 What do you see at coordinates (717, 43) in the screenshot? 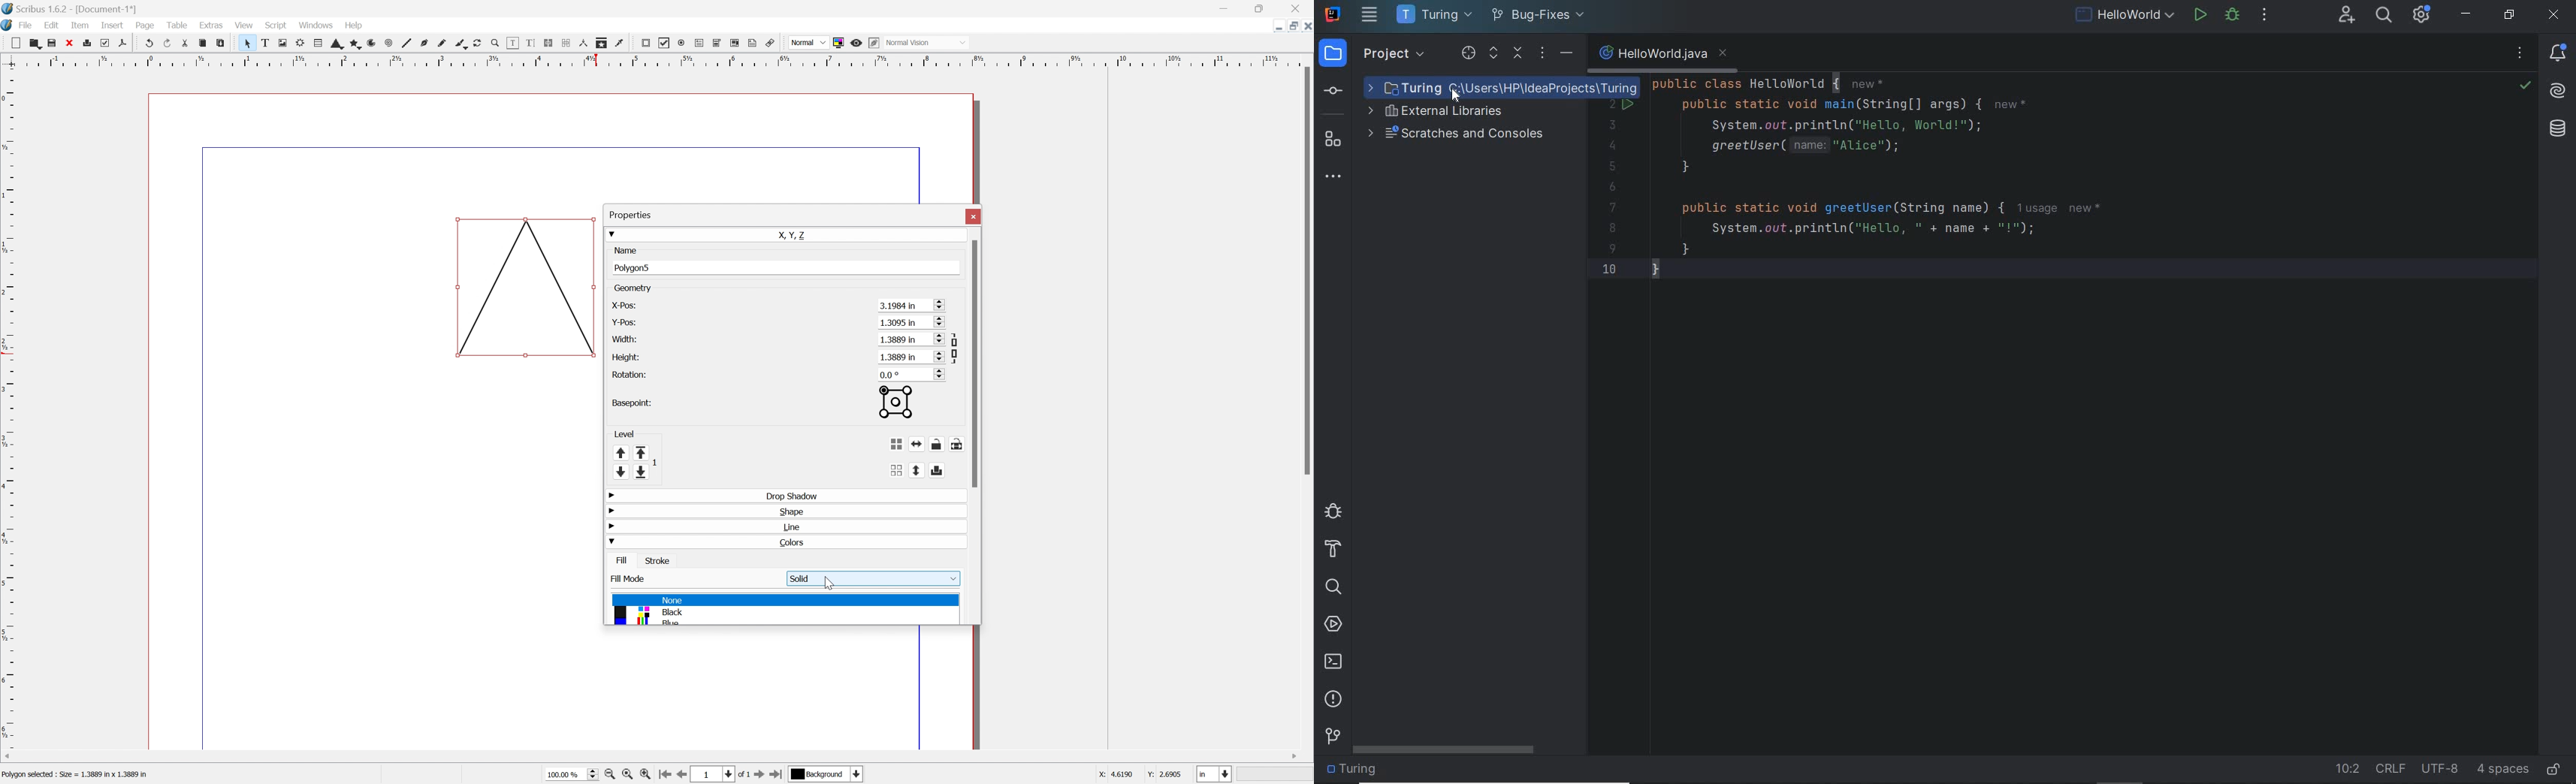
I see `PDF combo box` at bounding box center [717, 43].